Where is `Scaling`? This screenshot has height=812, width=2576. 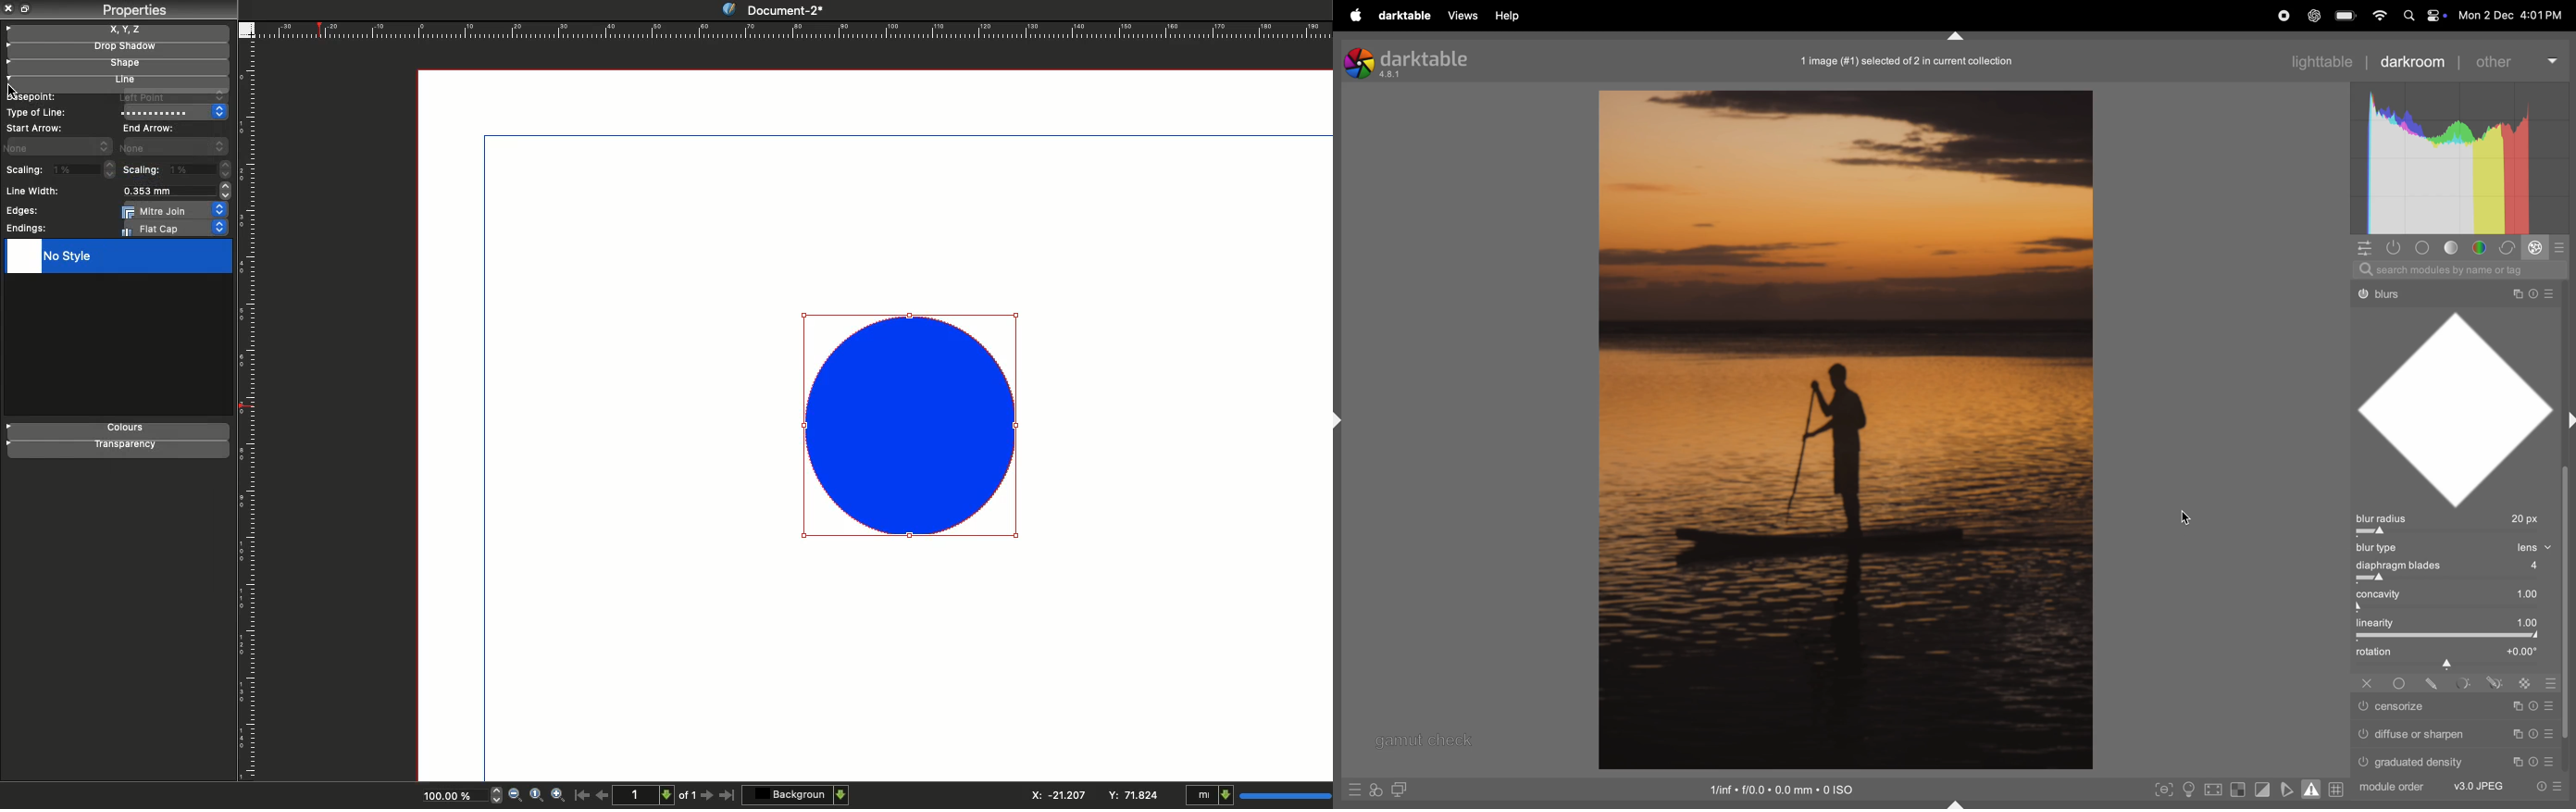 Scaling is located at coordinates (24, 171).